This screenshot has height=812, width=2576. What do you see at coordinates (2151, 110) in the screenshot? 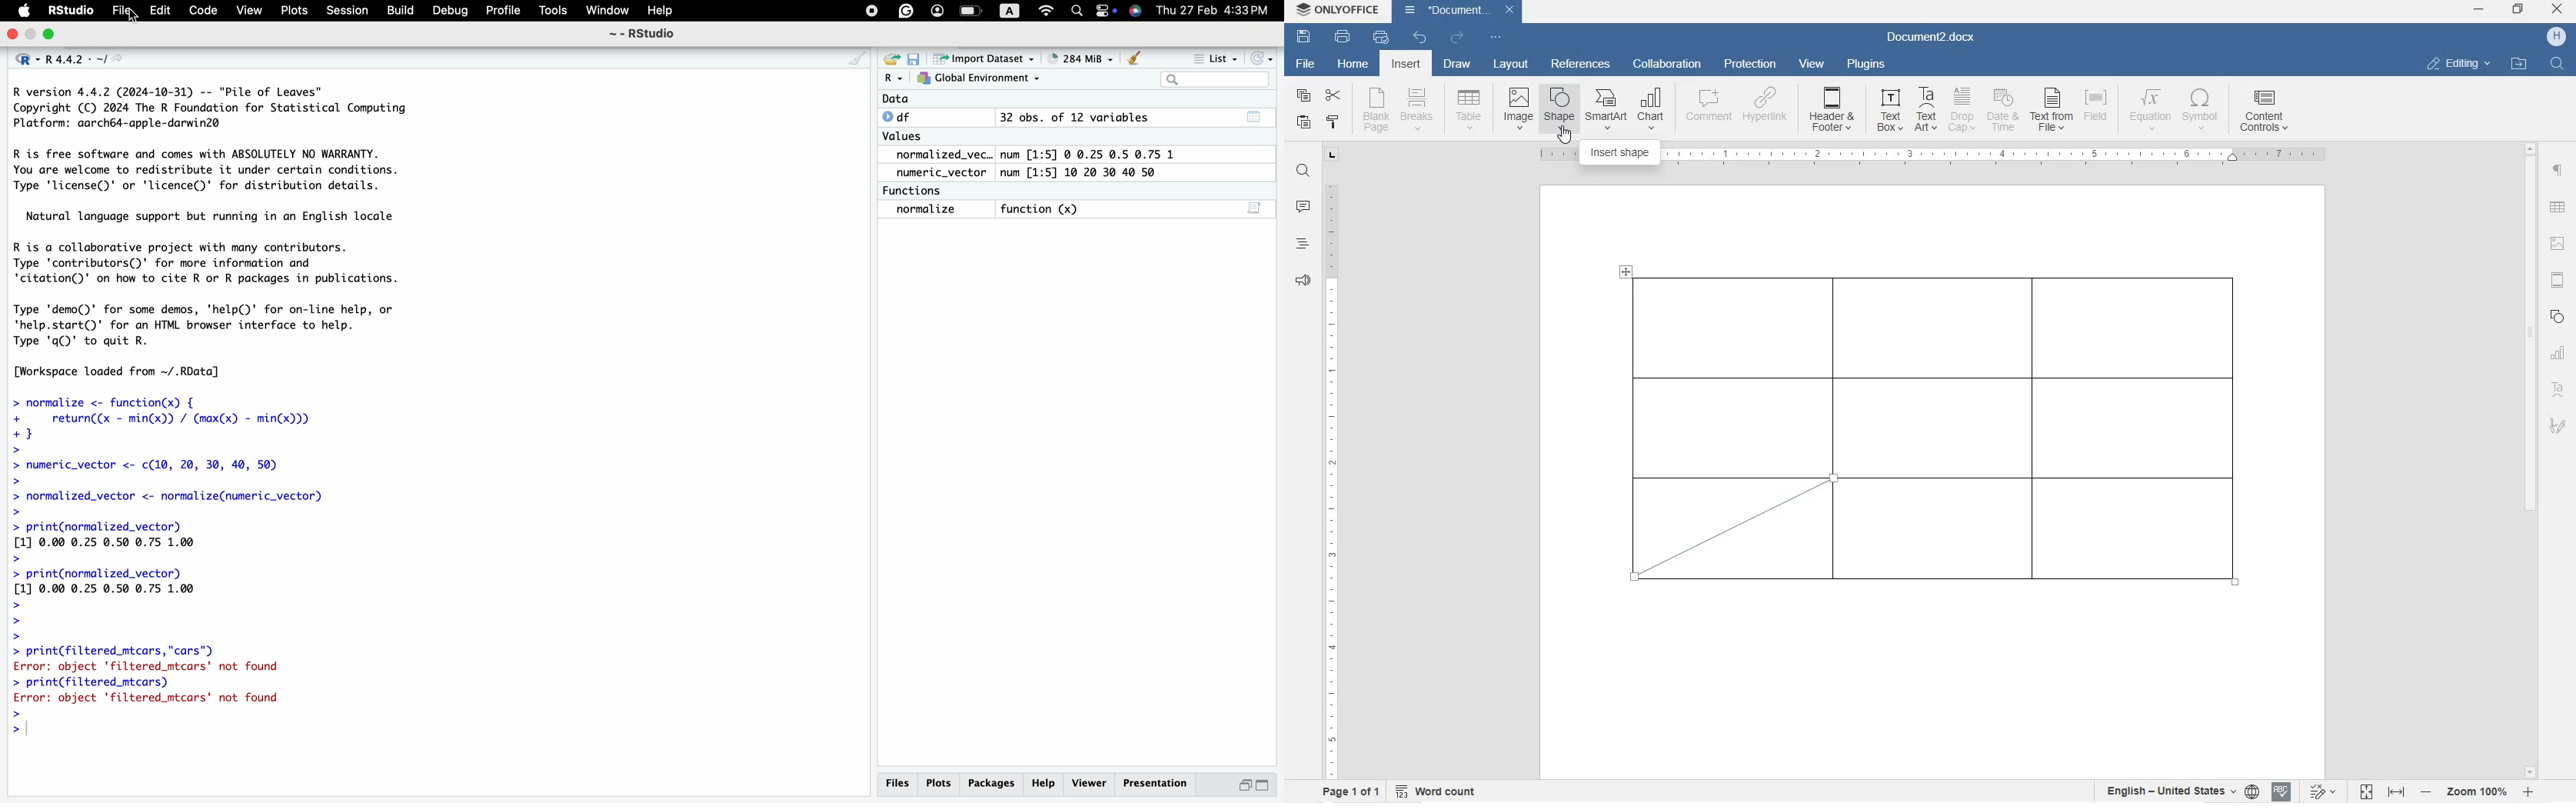
I see `EQUATION` at bounding box center [2151, 110].